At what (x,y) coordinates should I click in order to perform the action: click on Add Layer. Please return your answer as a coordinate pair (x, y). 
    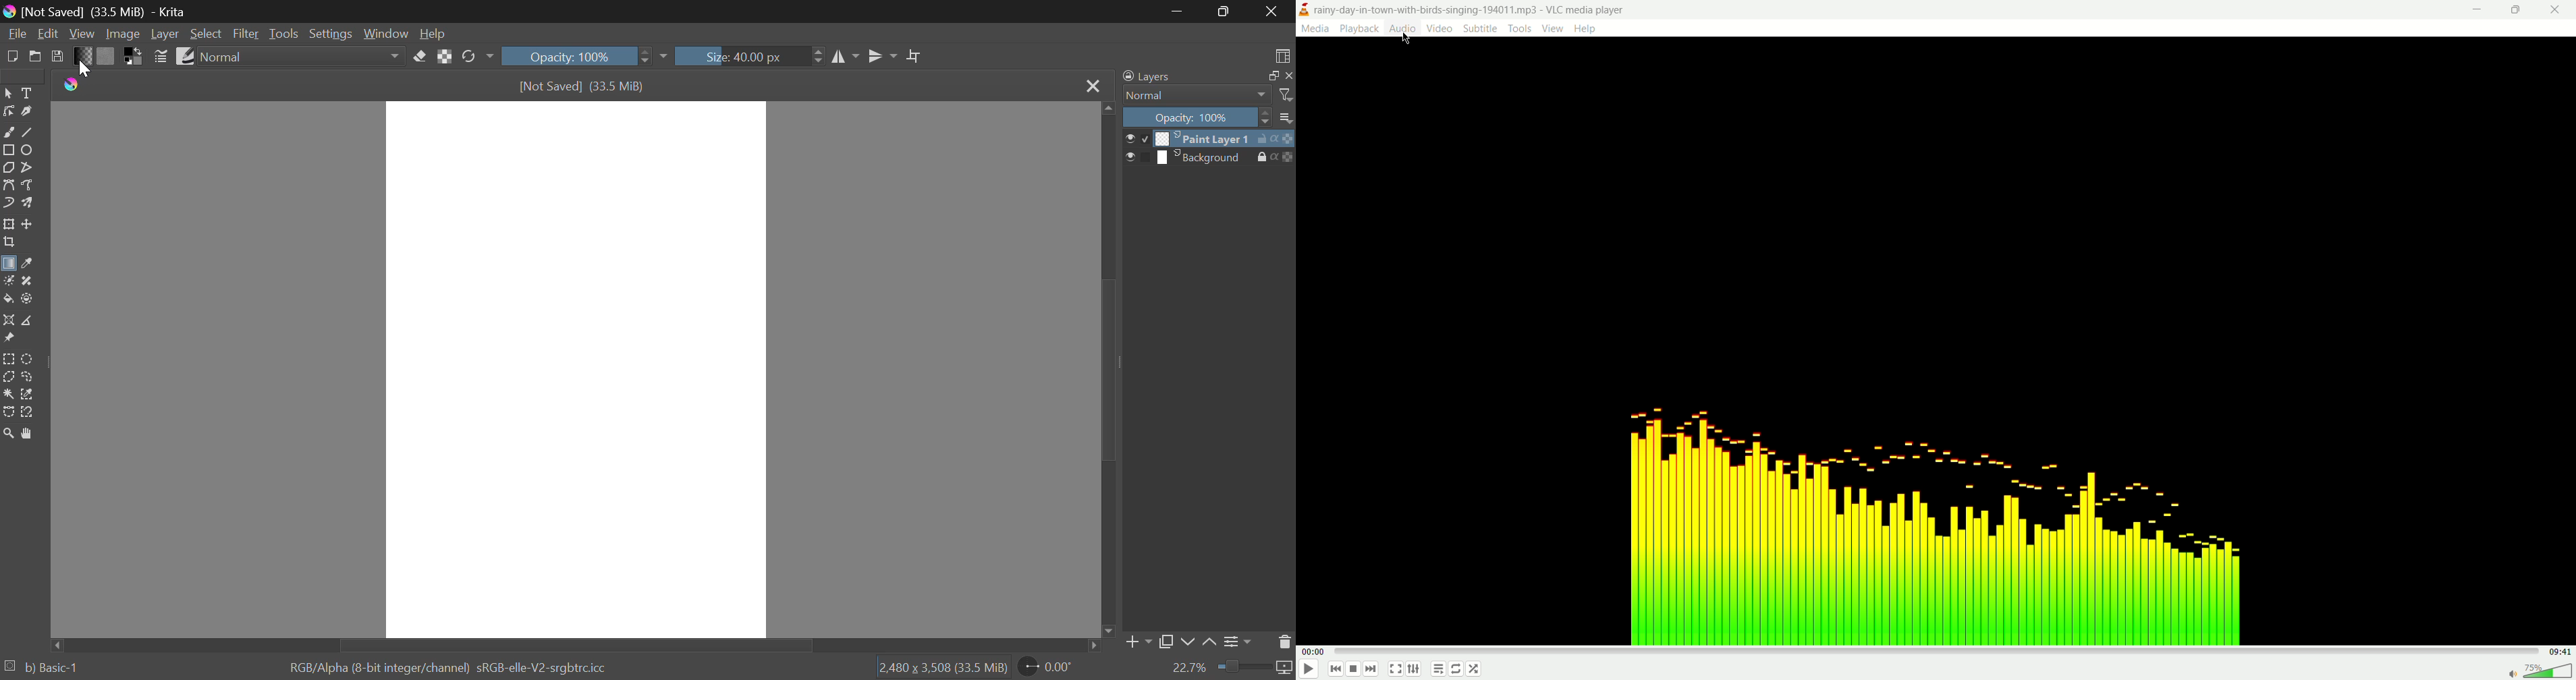
    Looking at the image, I should click on (1137, 645).